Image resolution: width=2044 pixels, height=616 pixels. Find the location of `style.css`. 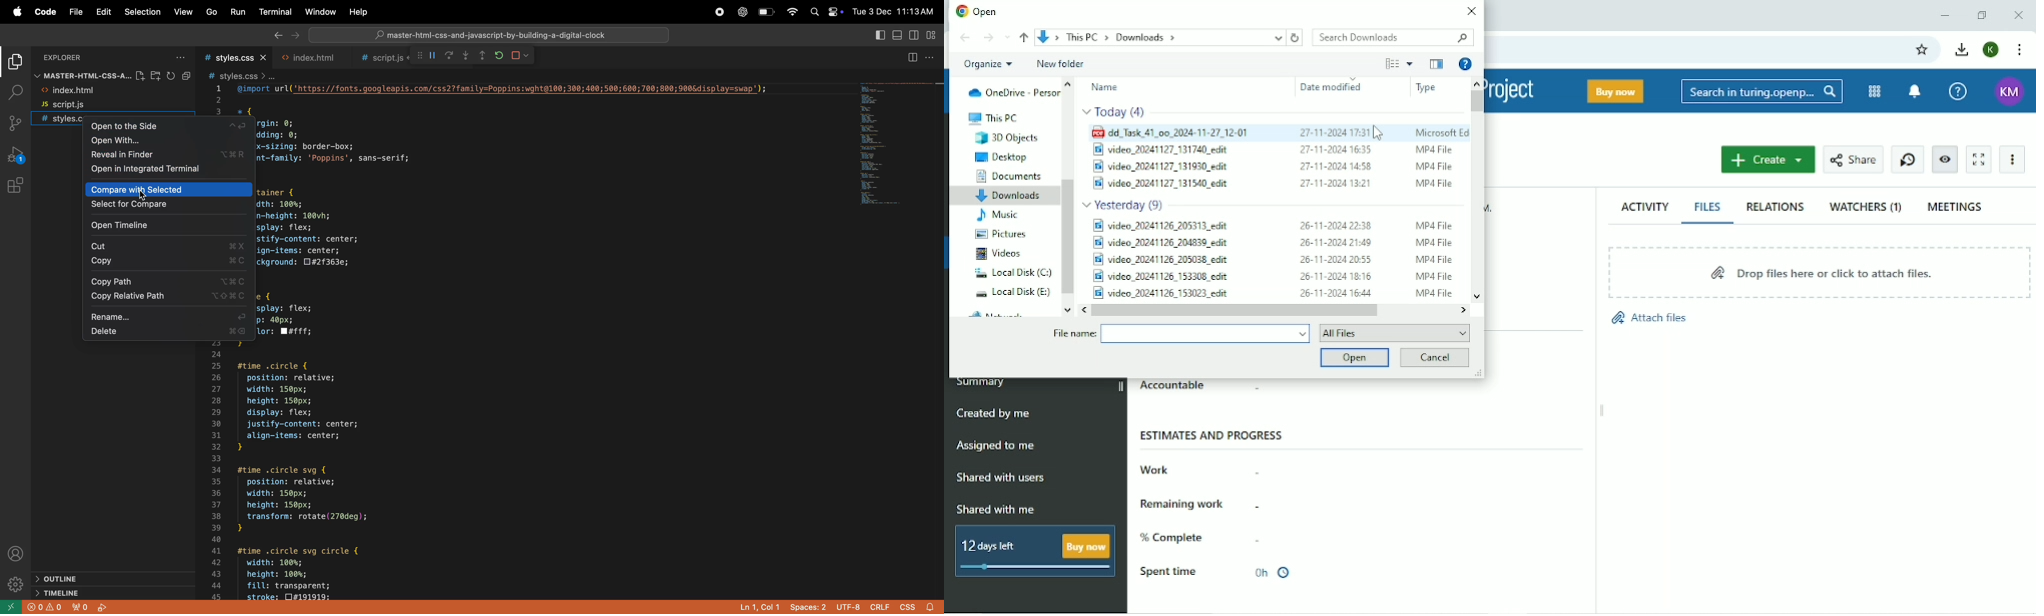

style.css is located at coordinates (58, 120).